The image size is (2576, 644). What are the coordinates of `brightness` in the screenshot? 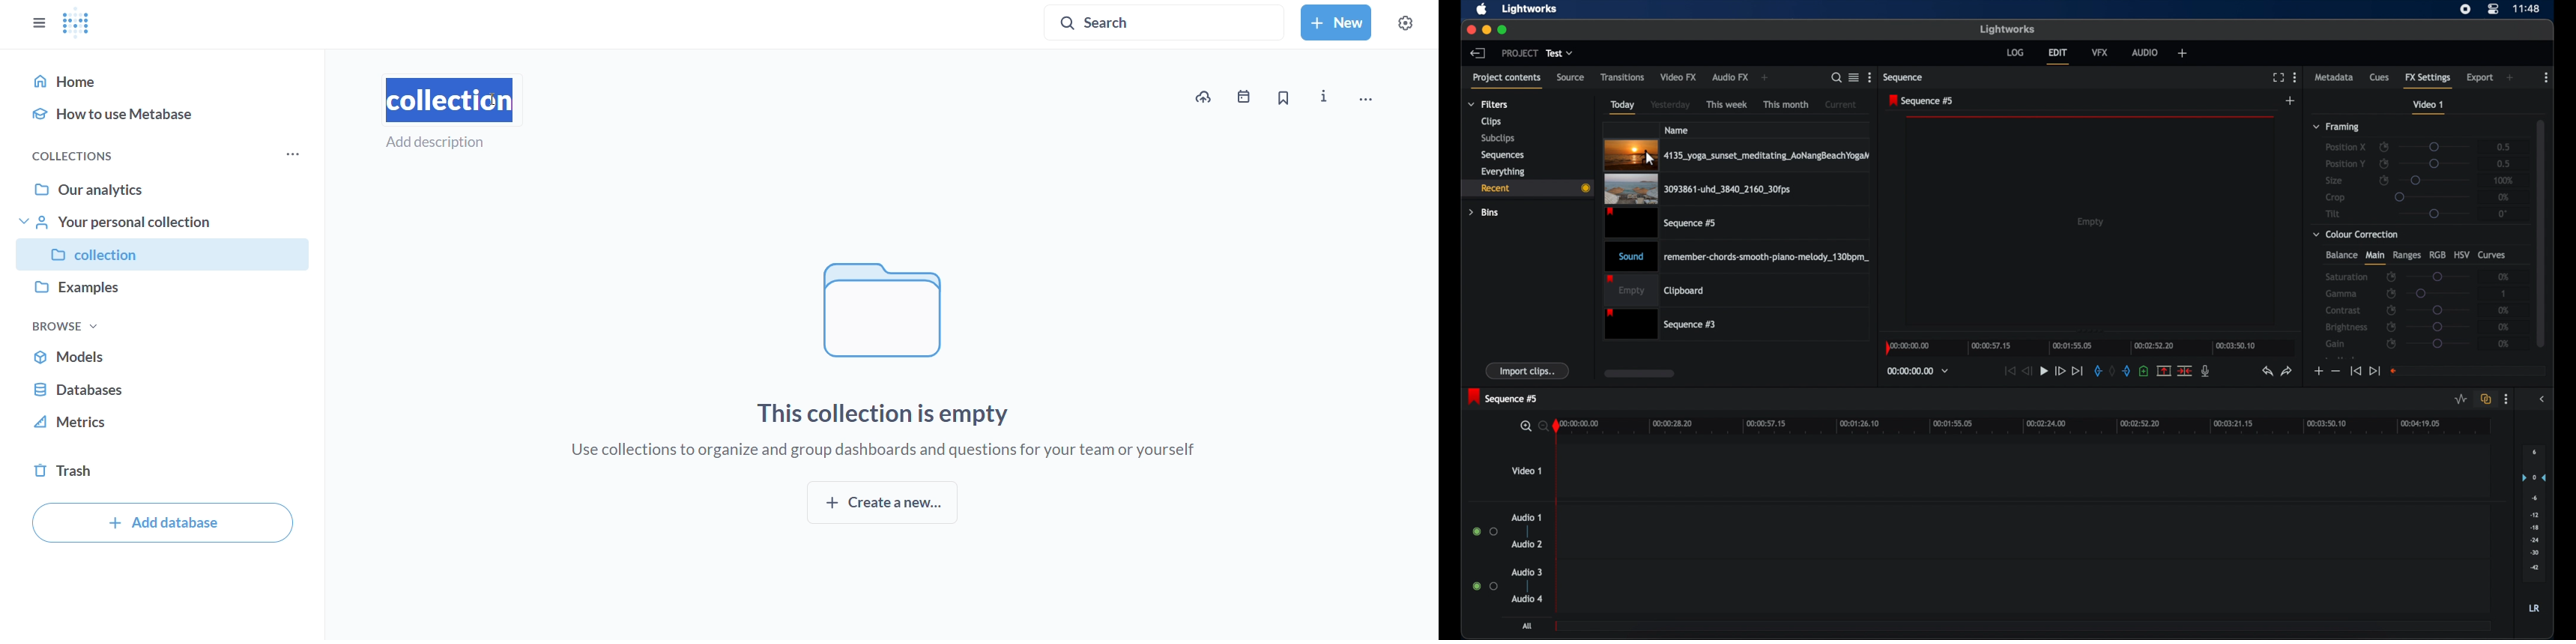 It's located at (2347, 328).